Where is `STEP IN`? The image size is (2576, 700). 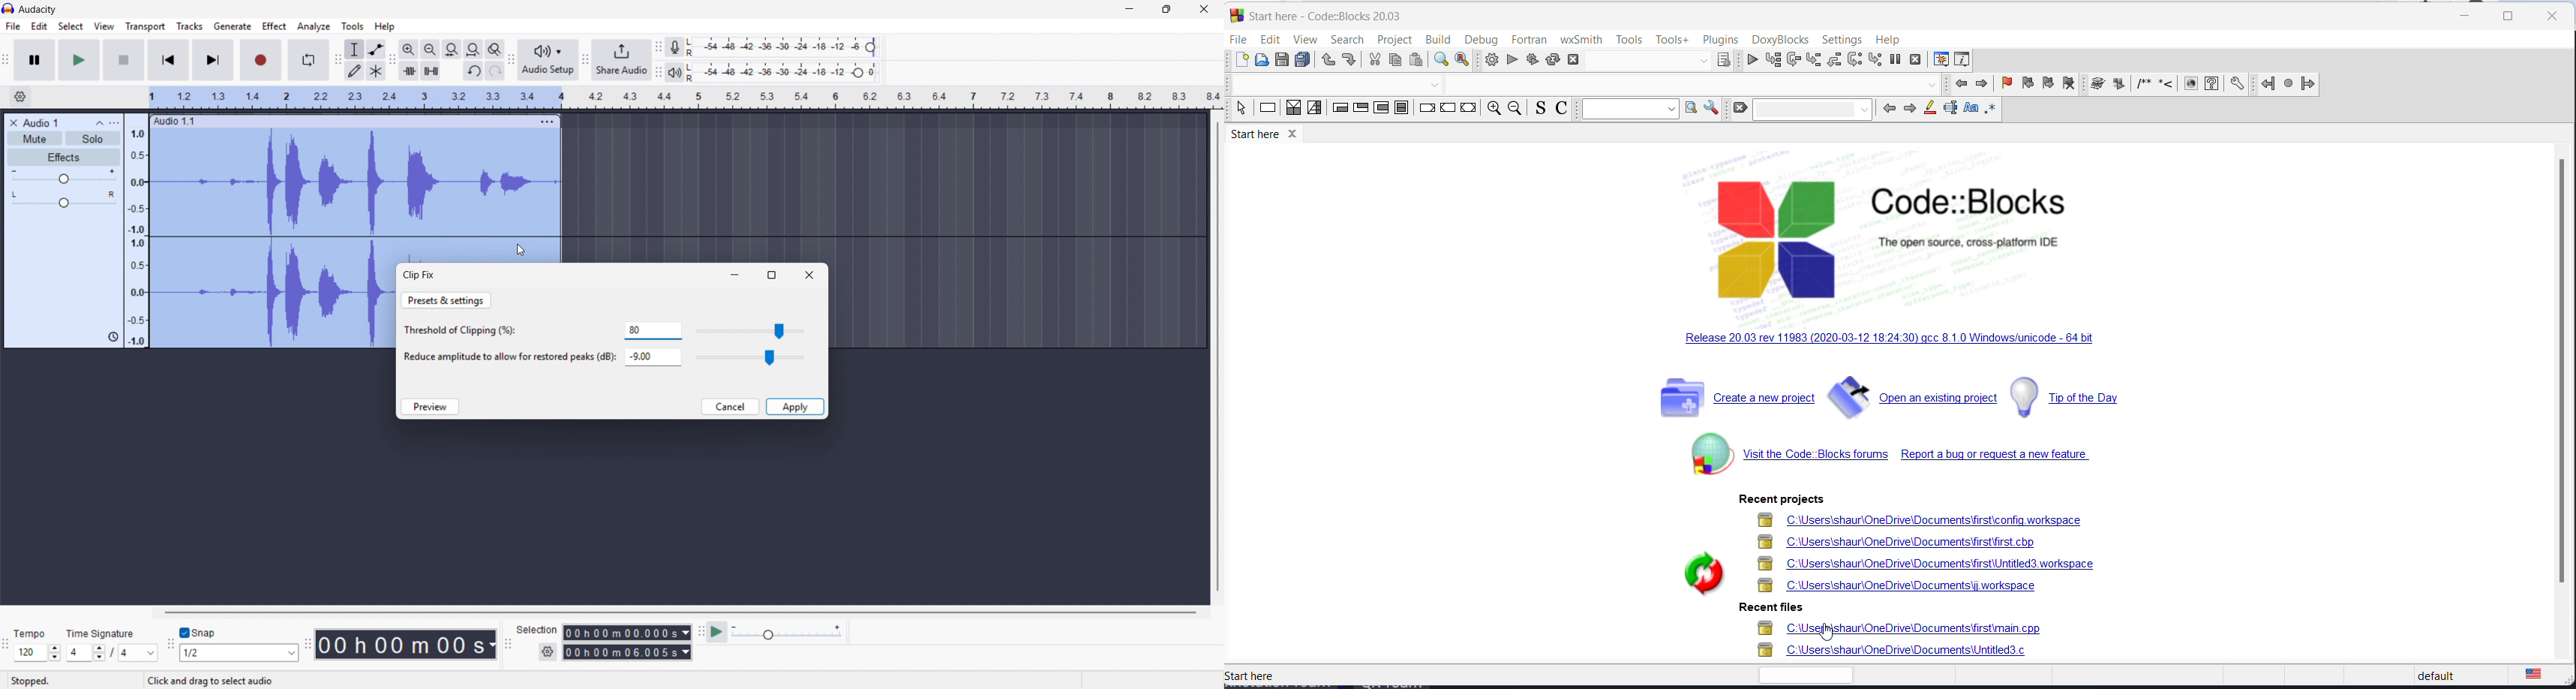 STEP IN is located at coordinates (1812, 60).